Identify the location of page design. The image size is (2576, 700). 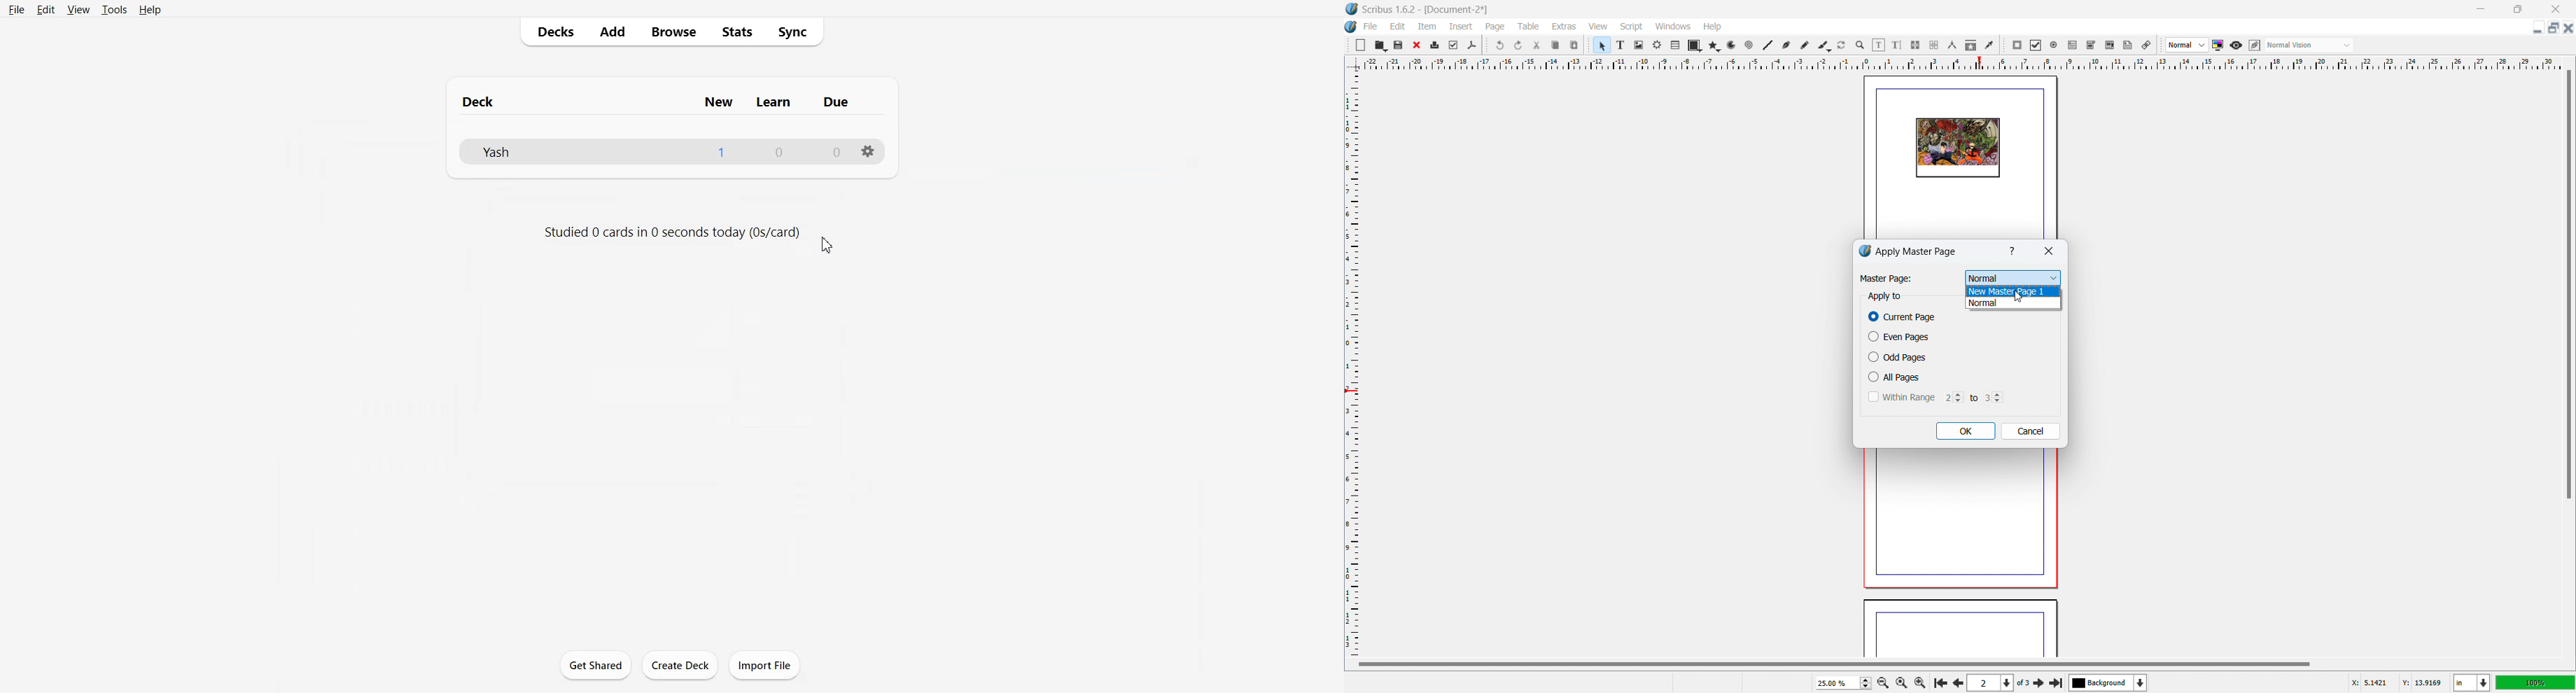
(1957, 148).